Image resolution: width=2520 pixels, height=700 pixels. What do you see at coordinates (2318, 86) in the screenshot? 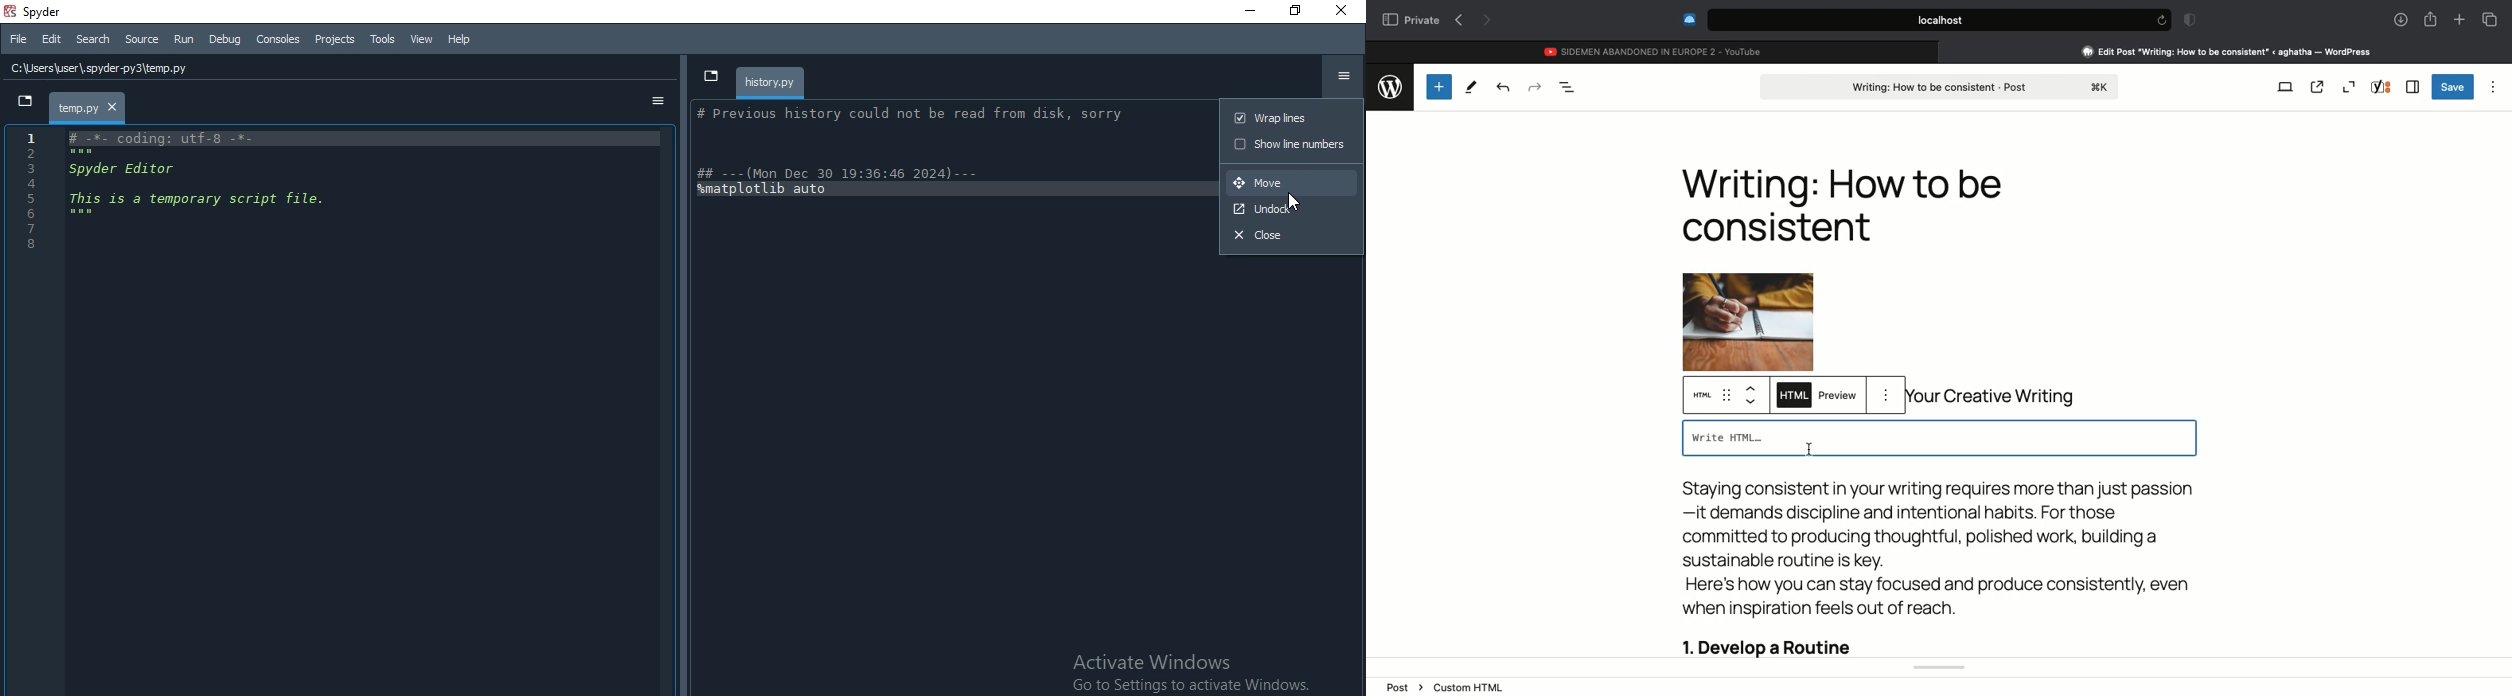
I see `View post` at bounding box center [2318, 86].